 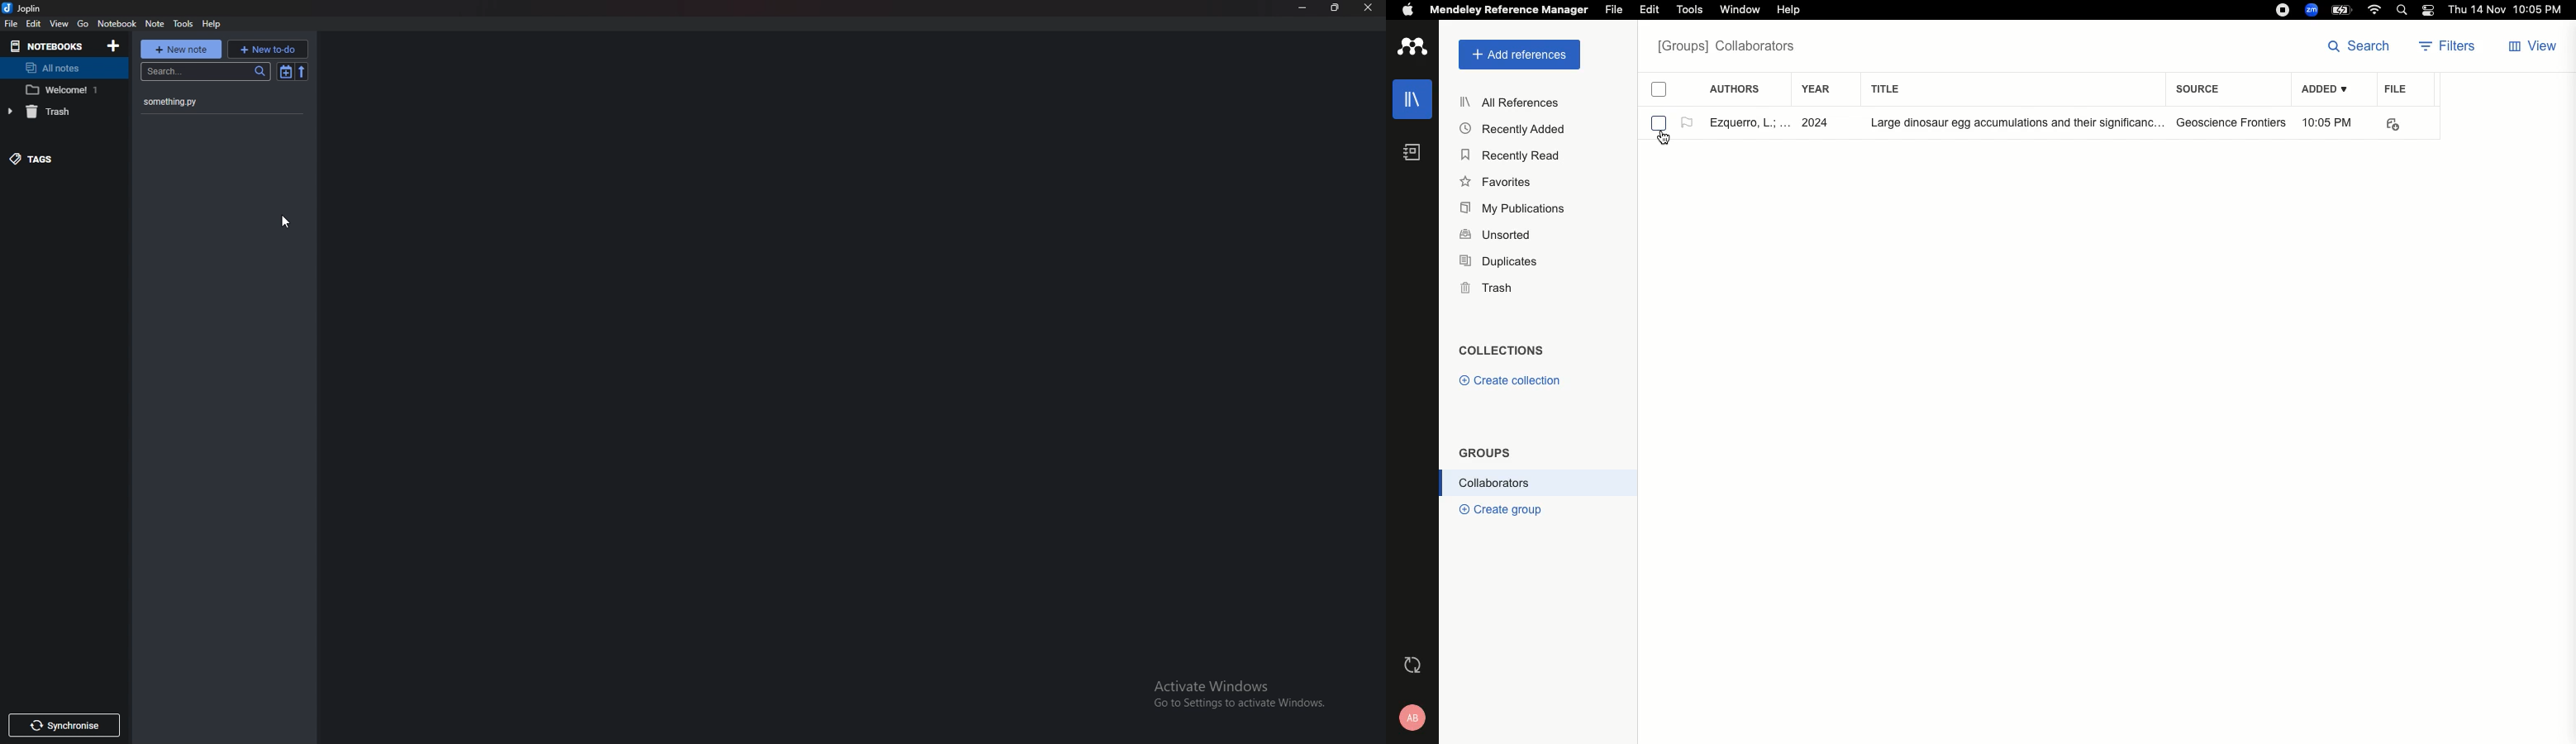 I want to click on My publications, so click(x=1518, y=210).